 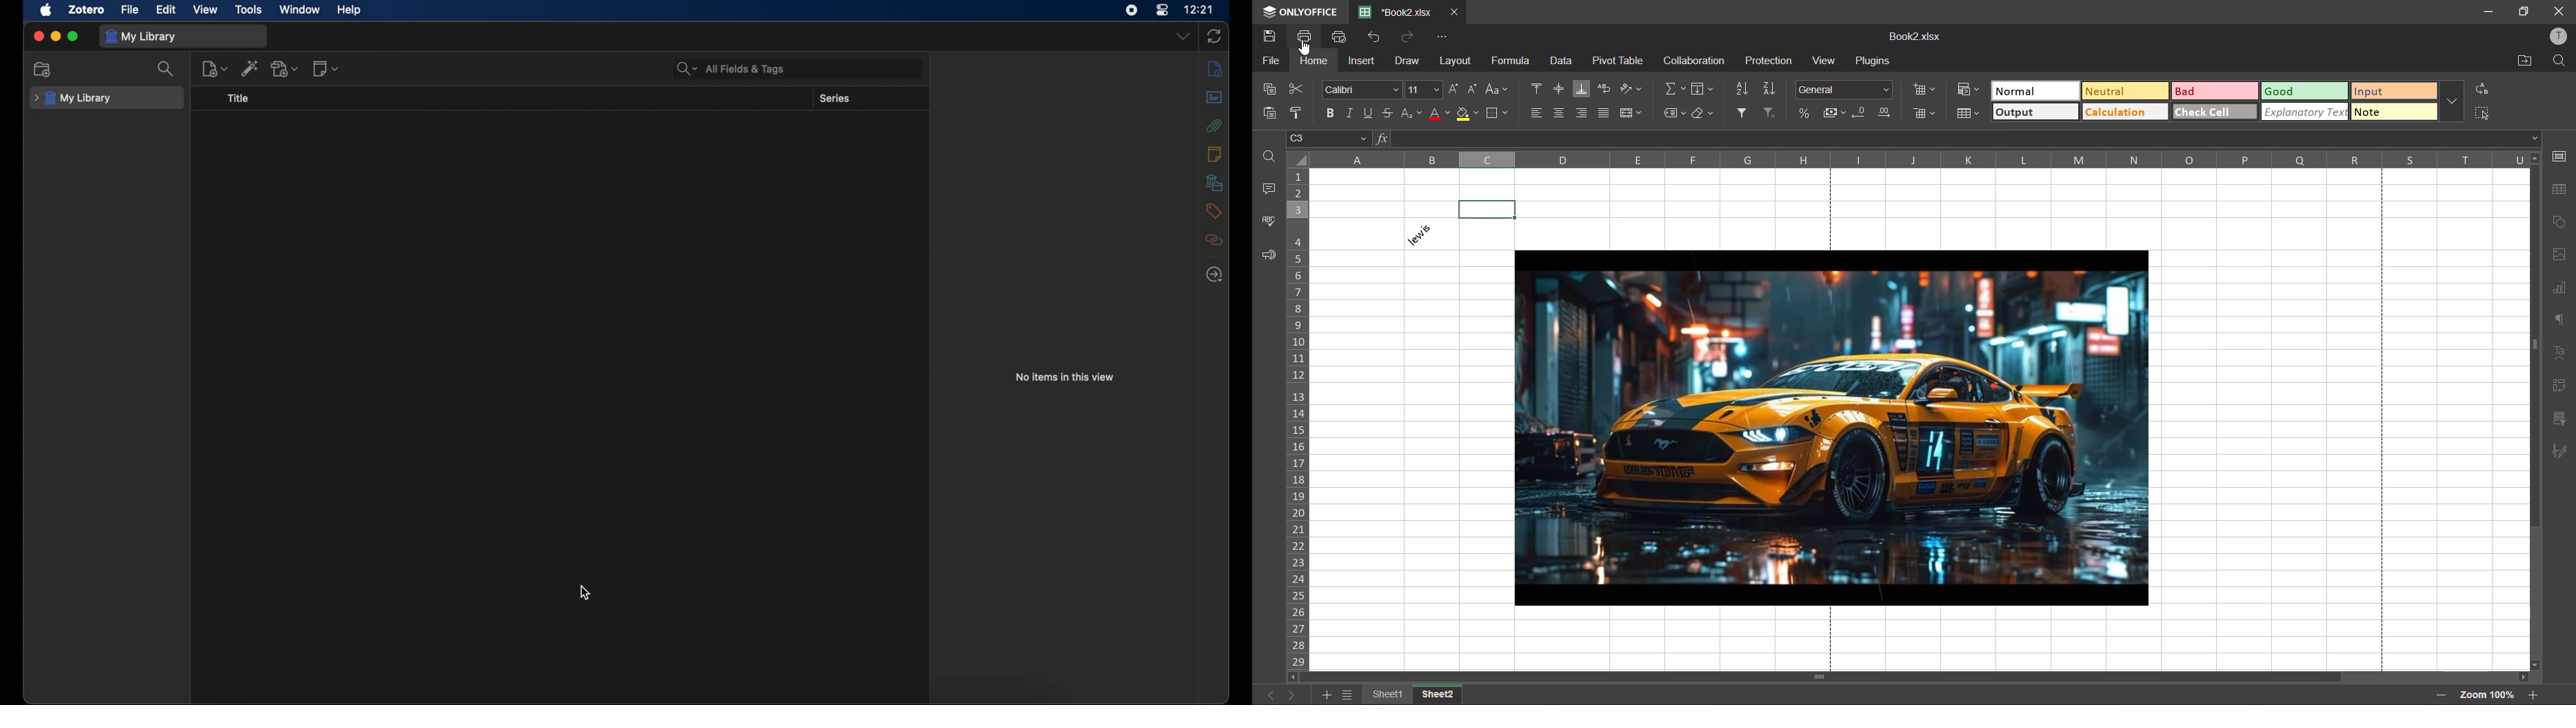 I want to click on layout, so click(x=1458, y=63).